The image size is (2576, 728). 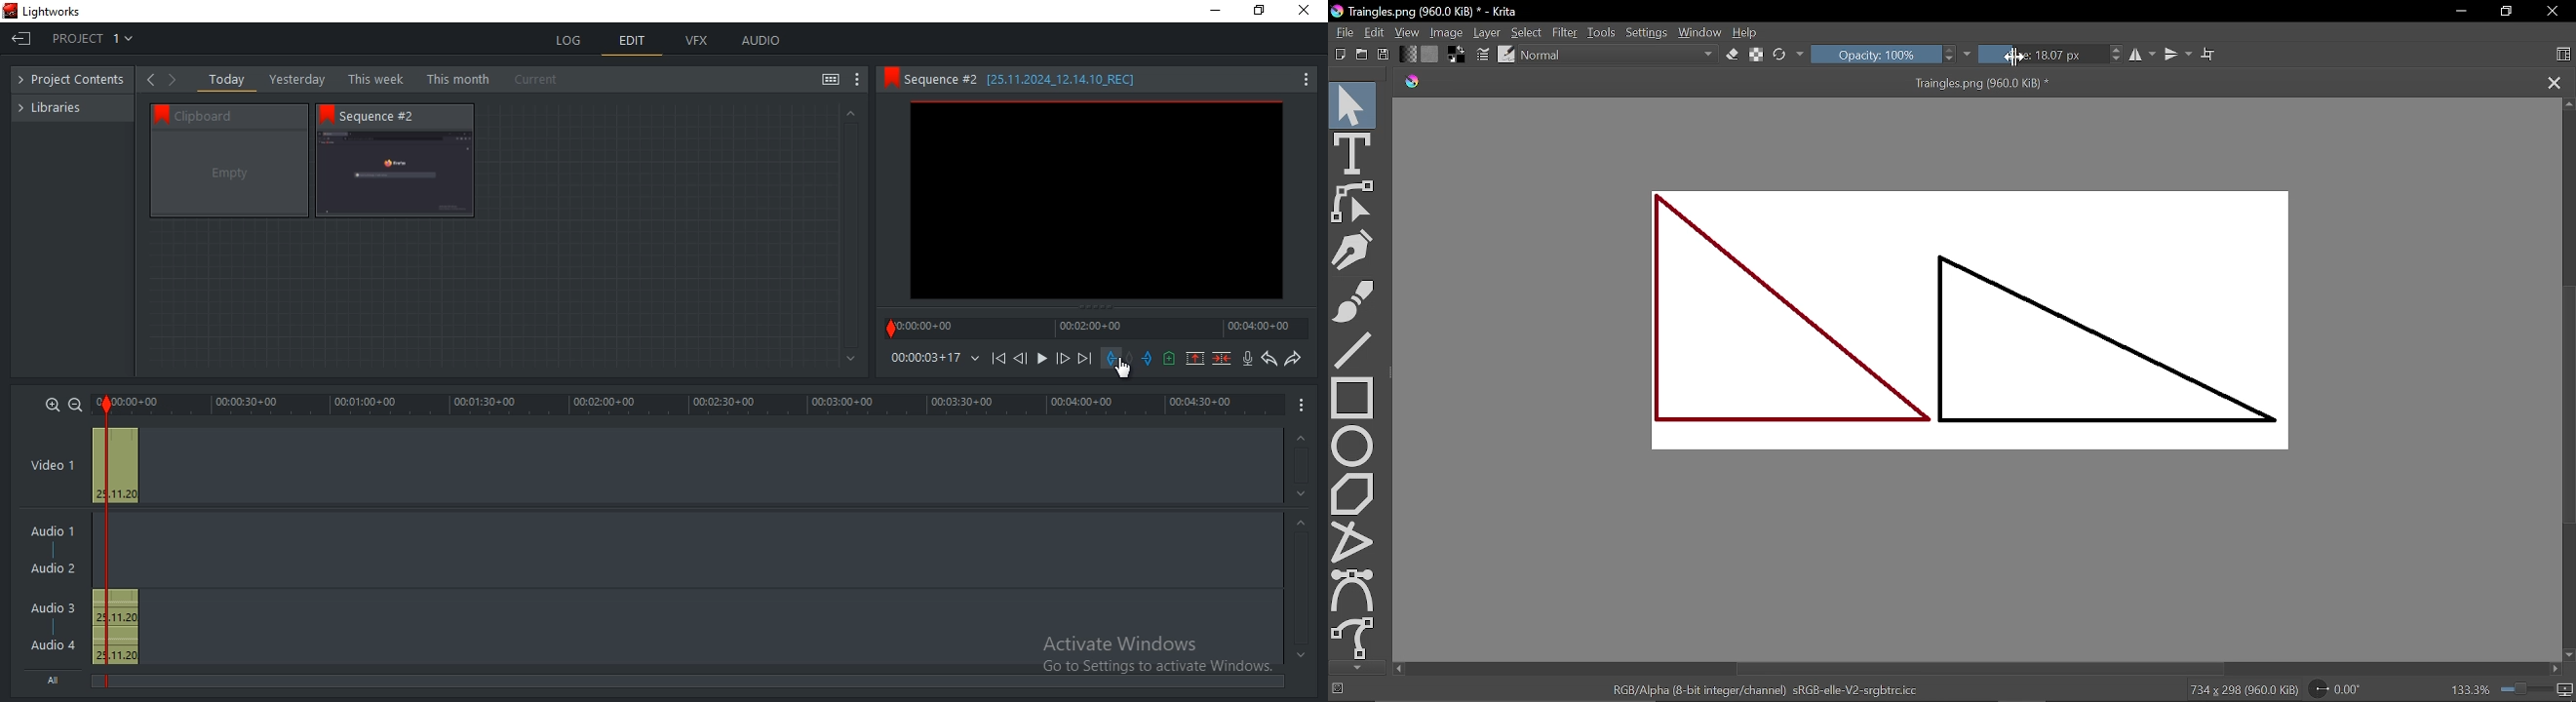 What do you see at coordinates (116, 463) in the screenshot?
I see `video` at bounding box center [116, 463].